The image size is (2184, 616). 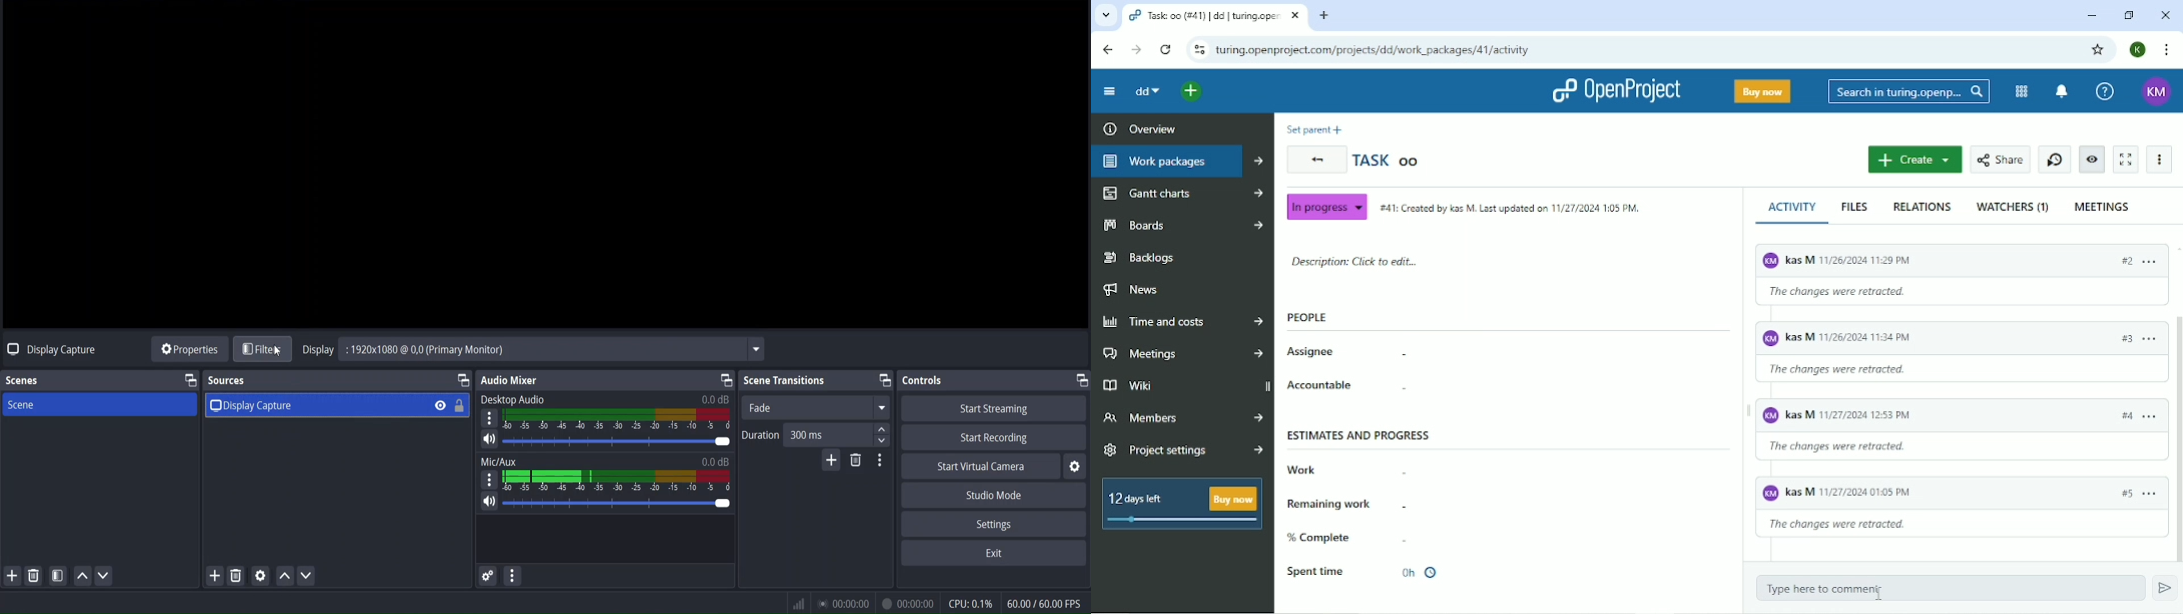 What do you see at coordinates (970, 603) in the screenshot?
I see `cpu usage` at bounding box center [970, 603].